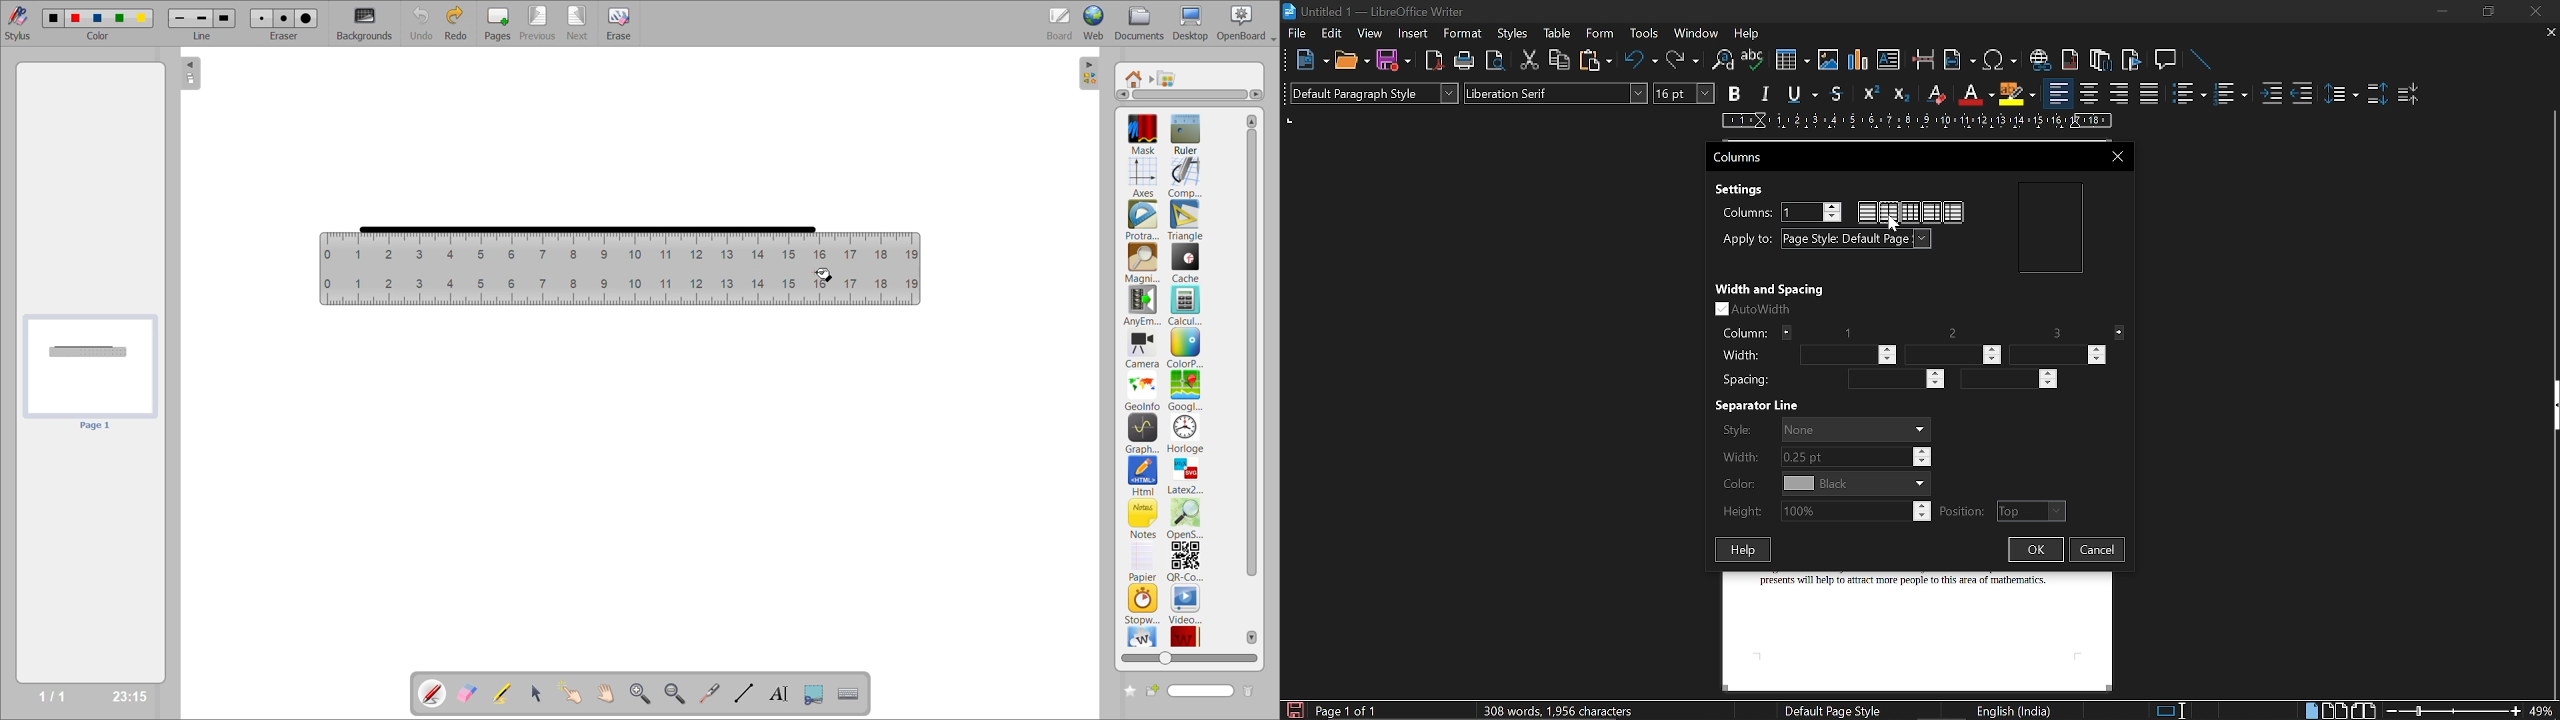  Describe the element at coordinates (1835, 710) in the screenshot. I see `Default Page style` at that location.